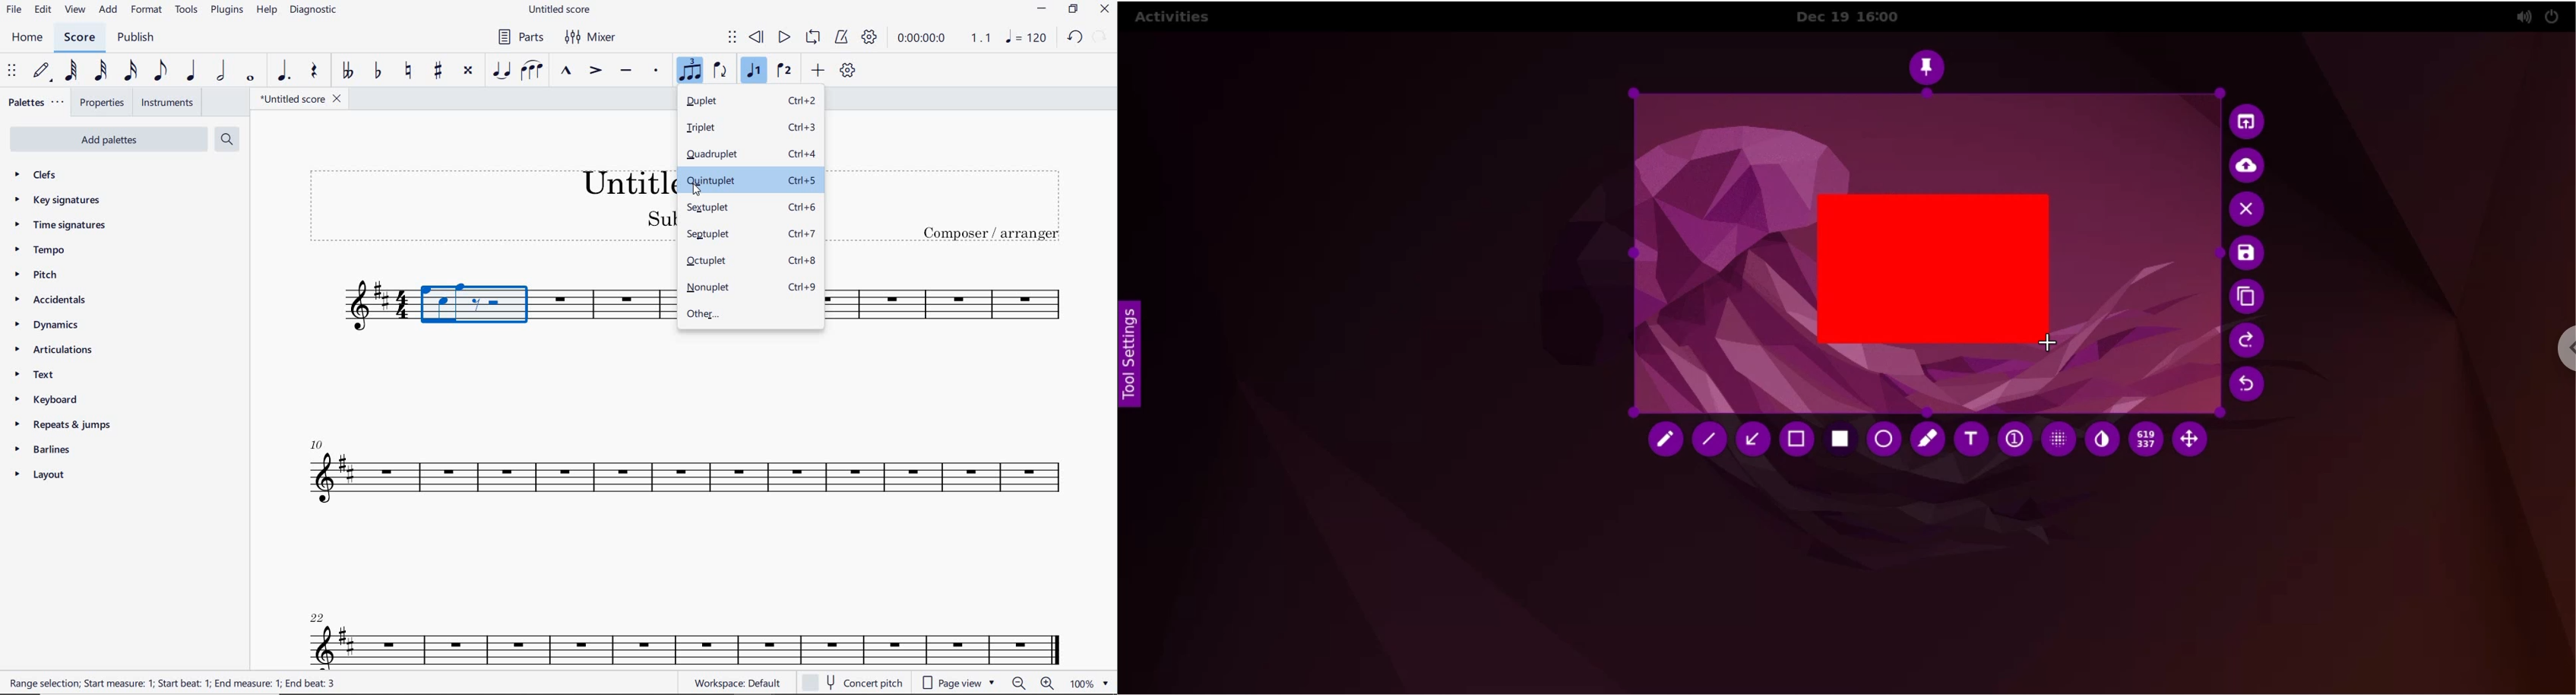  Describe the element at coordinates (953, 206) in the screenshot. I see `title` at that location.